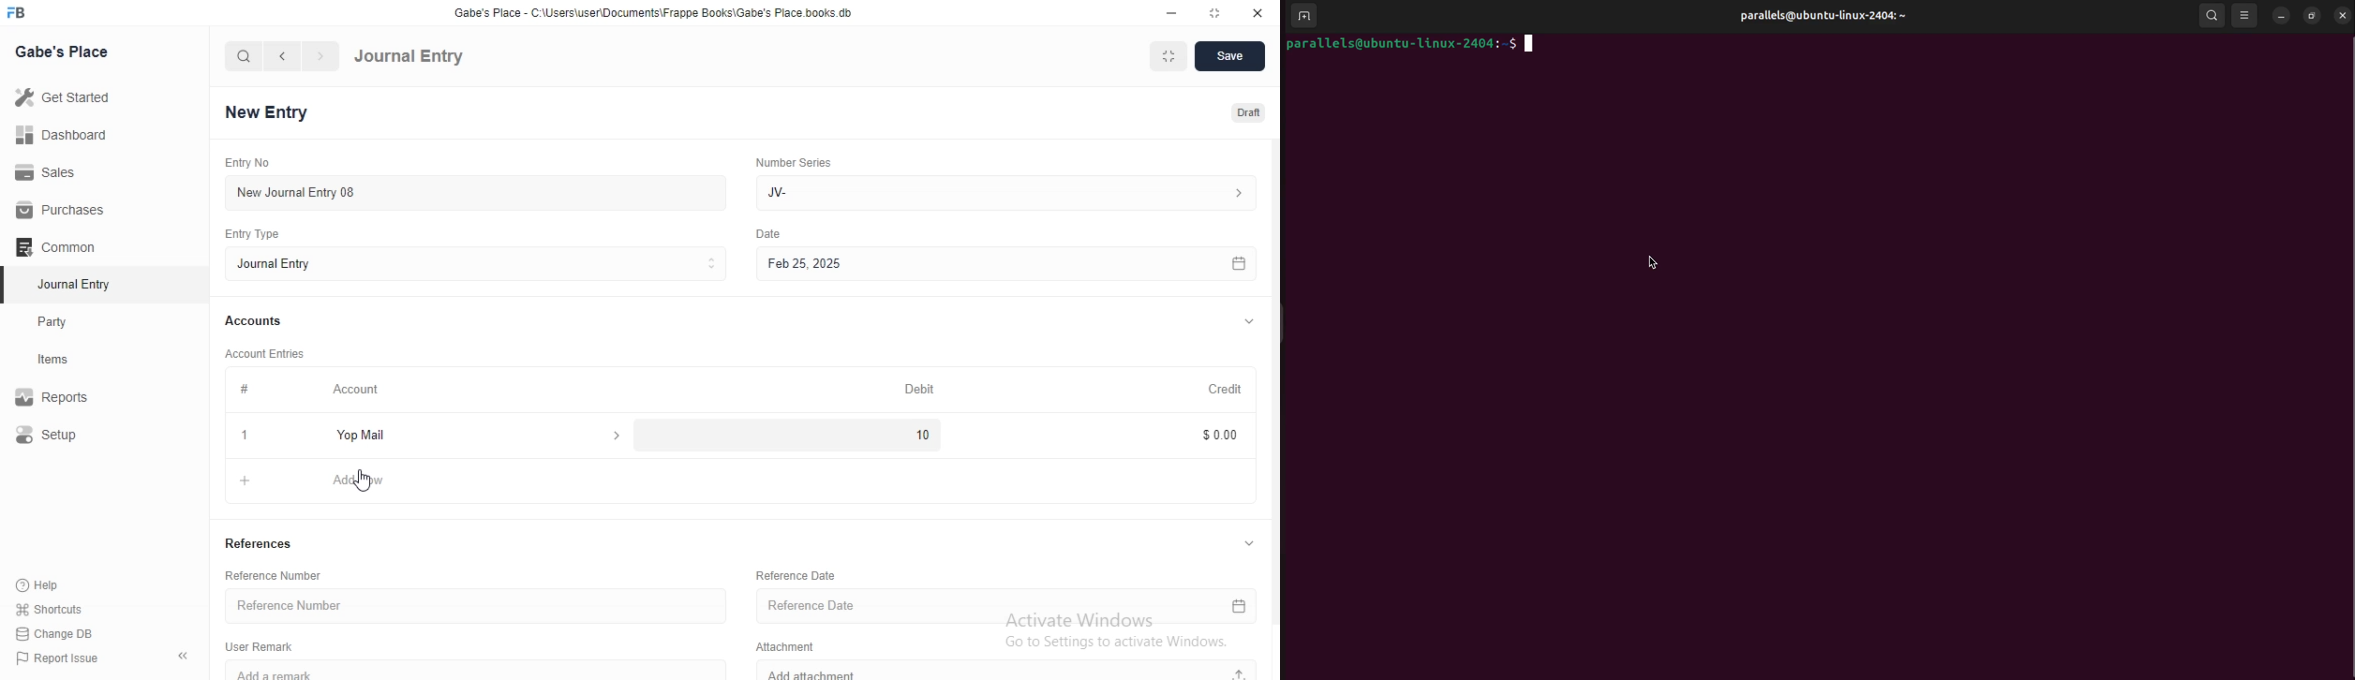 The image size is (2380, 700). What do you see at coordinates (261, 545) in the screenshot?
I see `References` at bounding box center [261, 545].